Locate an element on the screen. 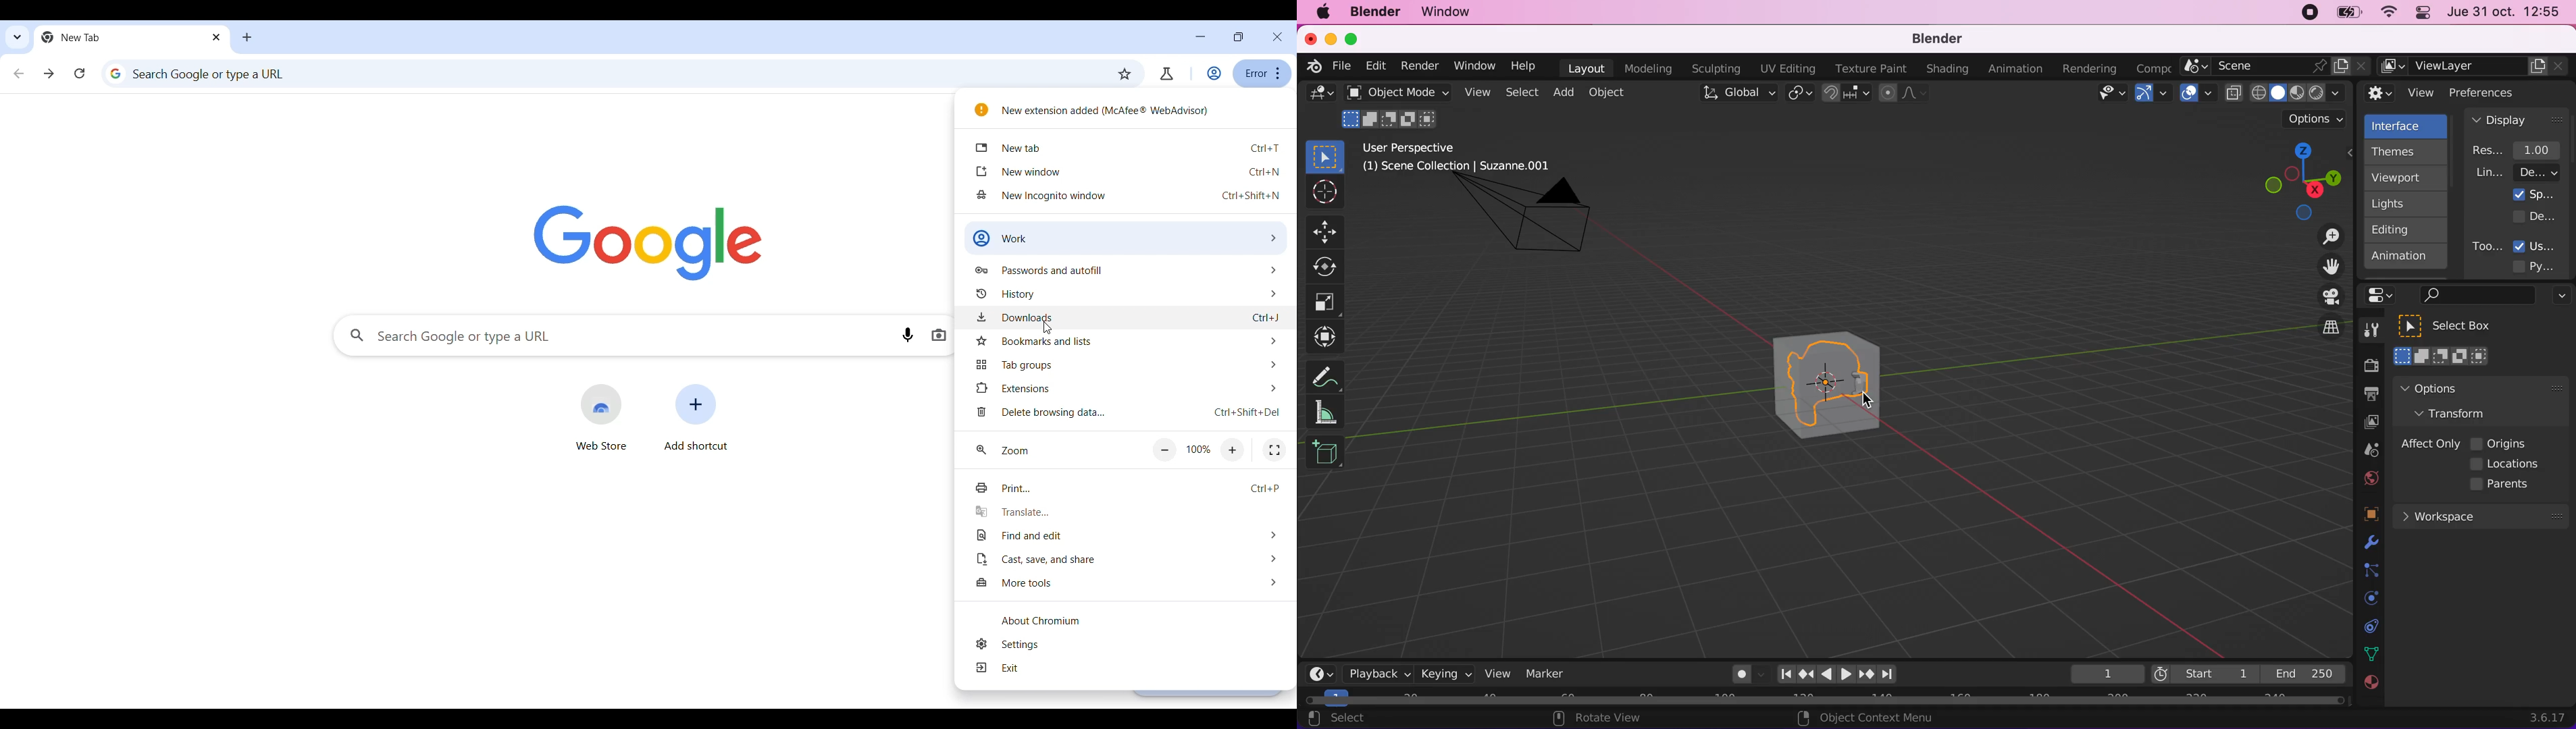  options is located at coordinates (2457, 388).